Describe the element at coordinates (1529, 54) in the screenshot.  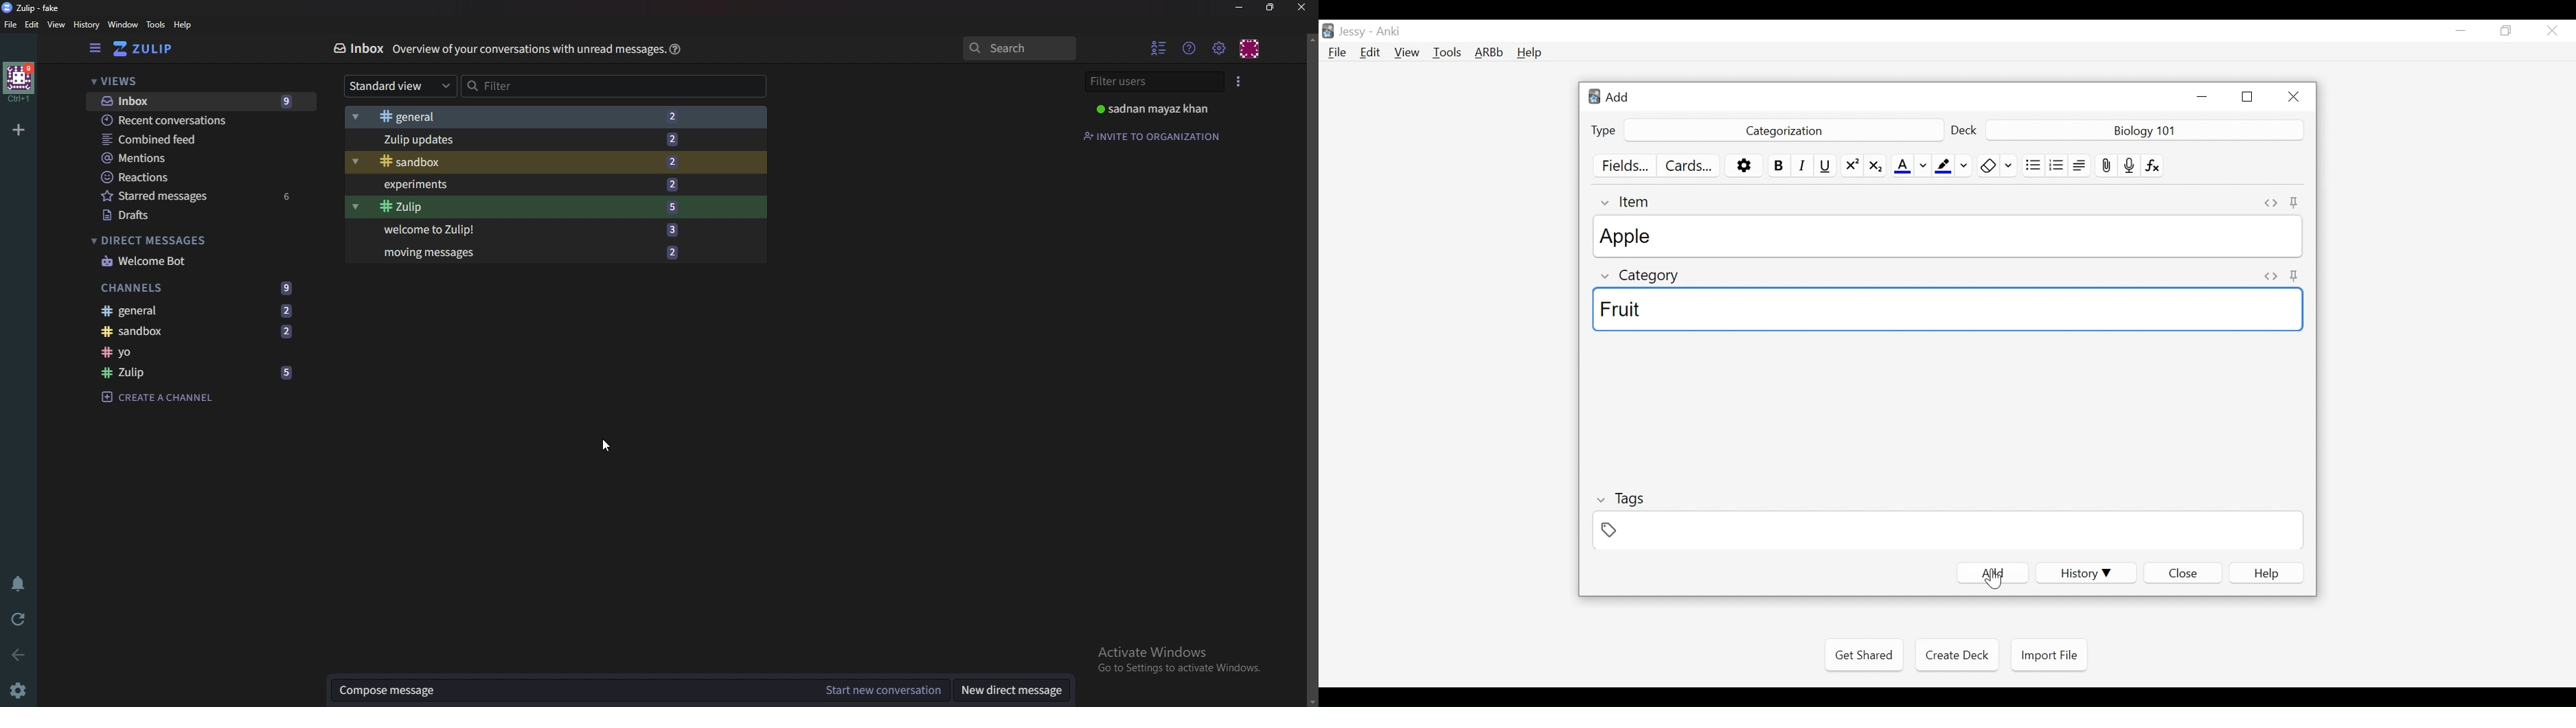
I see `Help` at that location.